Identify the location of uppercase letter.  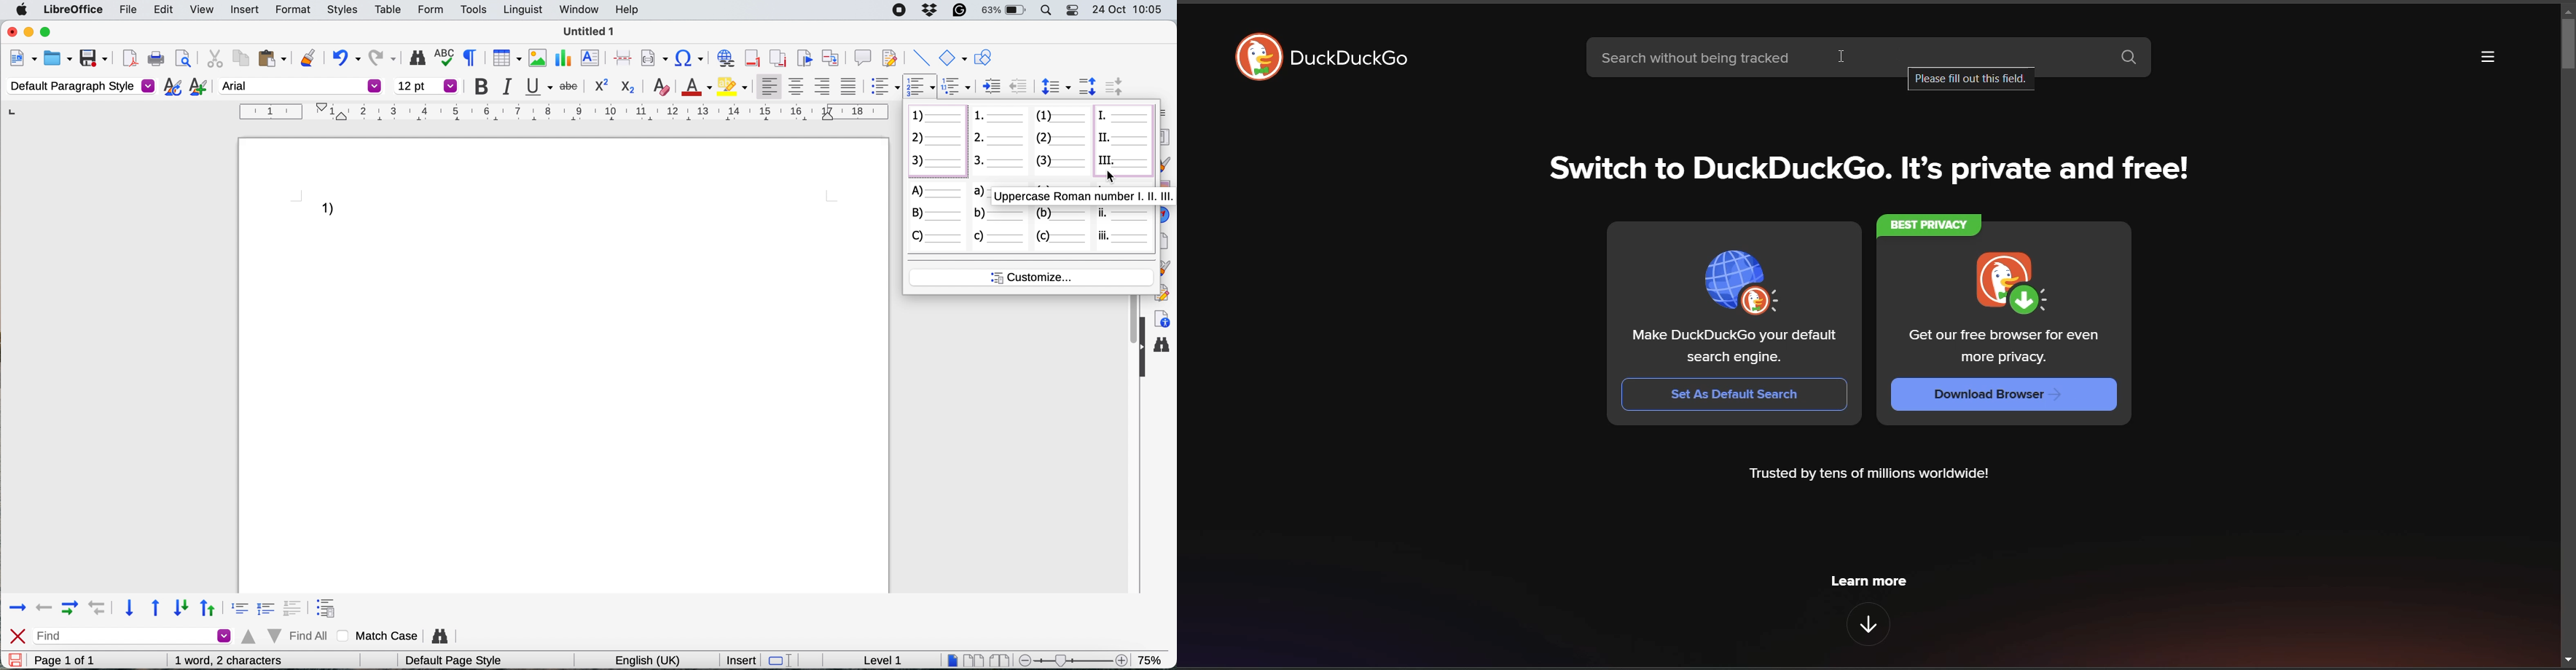
(935, 218).